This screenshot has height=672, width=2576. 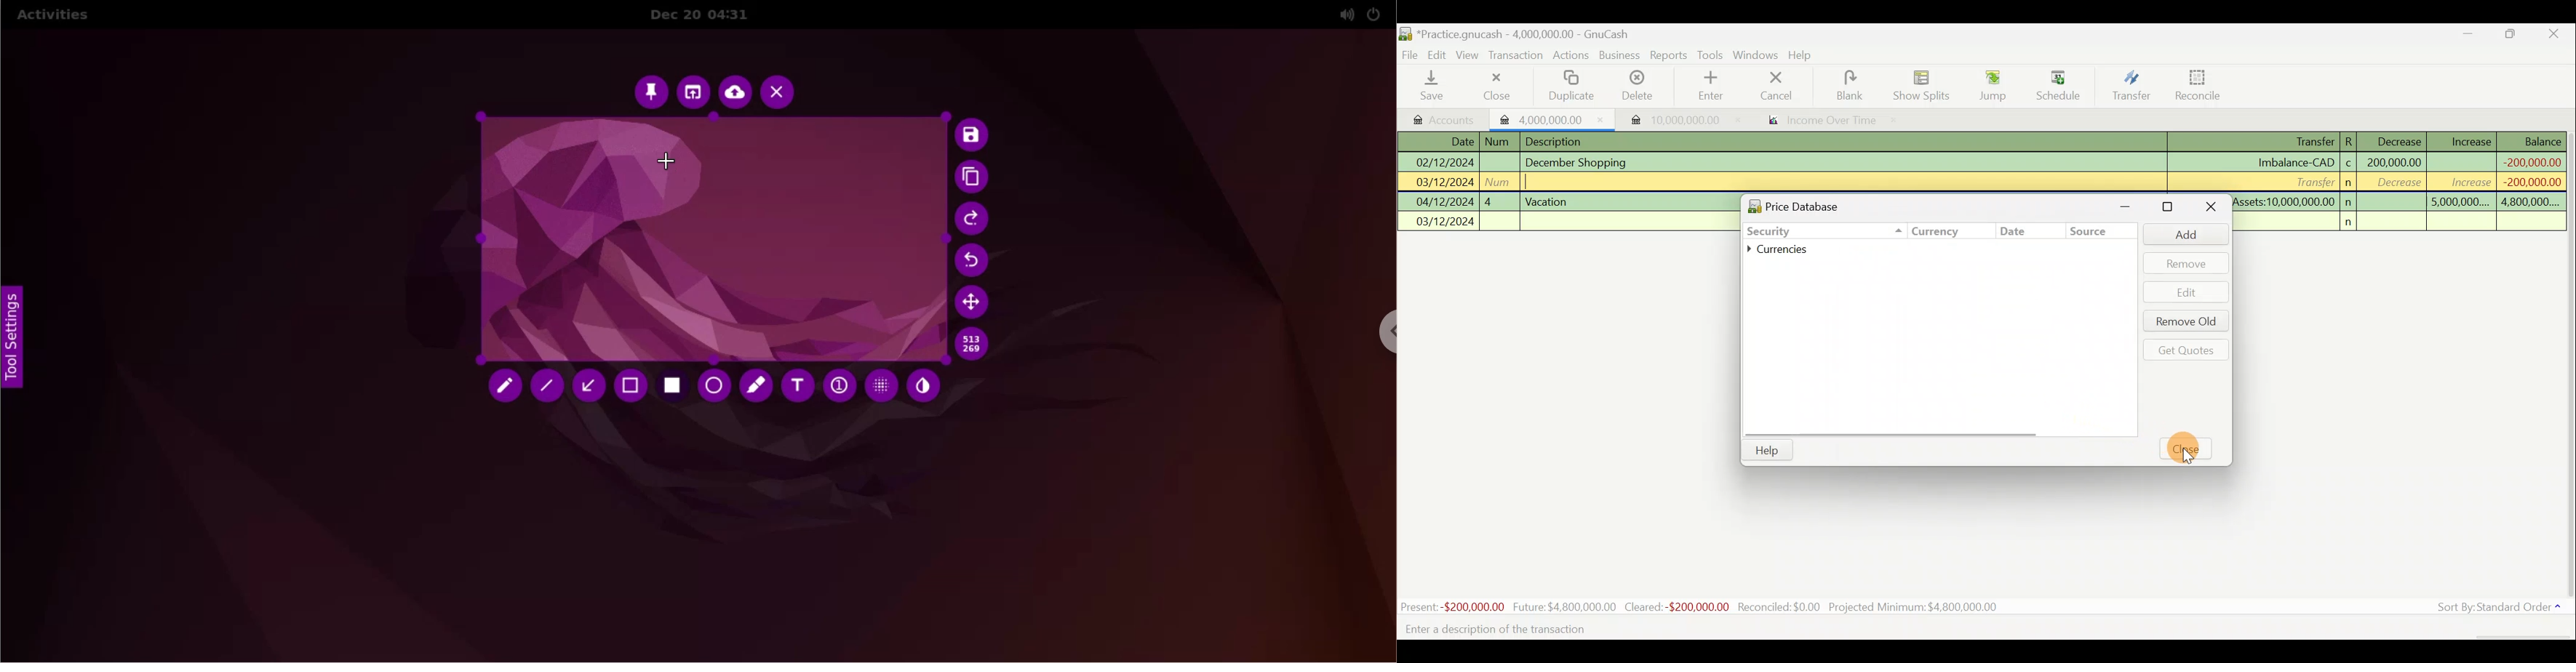 I want to click on R, so click(x=2353, y=141).